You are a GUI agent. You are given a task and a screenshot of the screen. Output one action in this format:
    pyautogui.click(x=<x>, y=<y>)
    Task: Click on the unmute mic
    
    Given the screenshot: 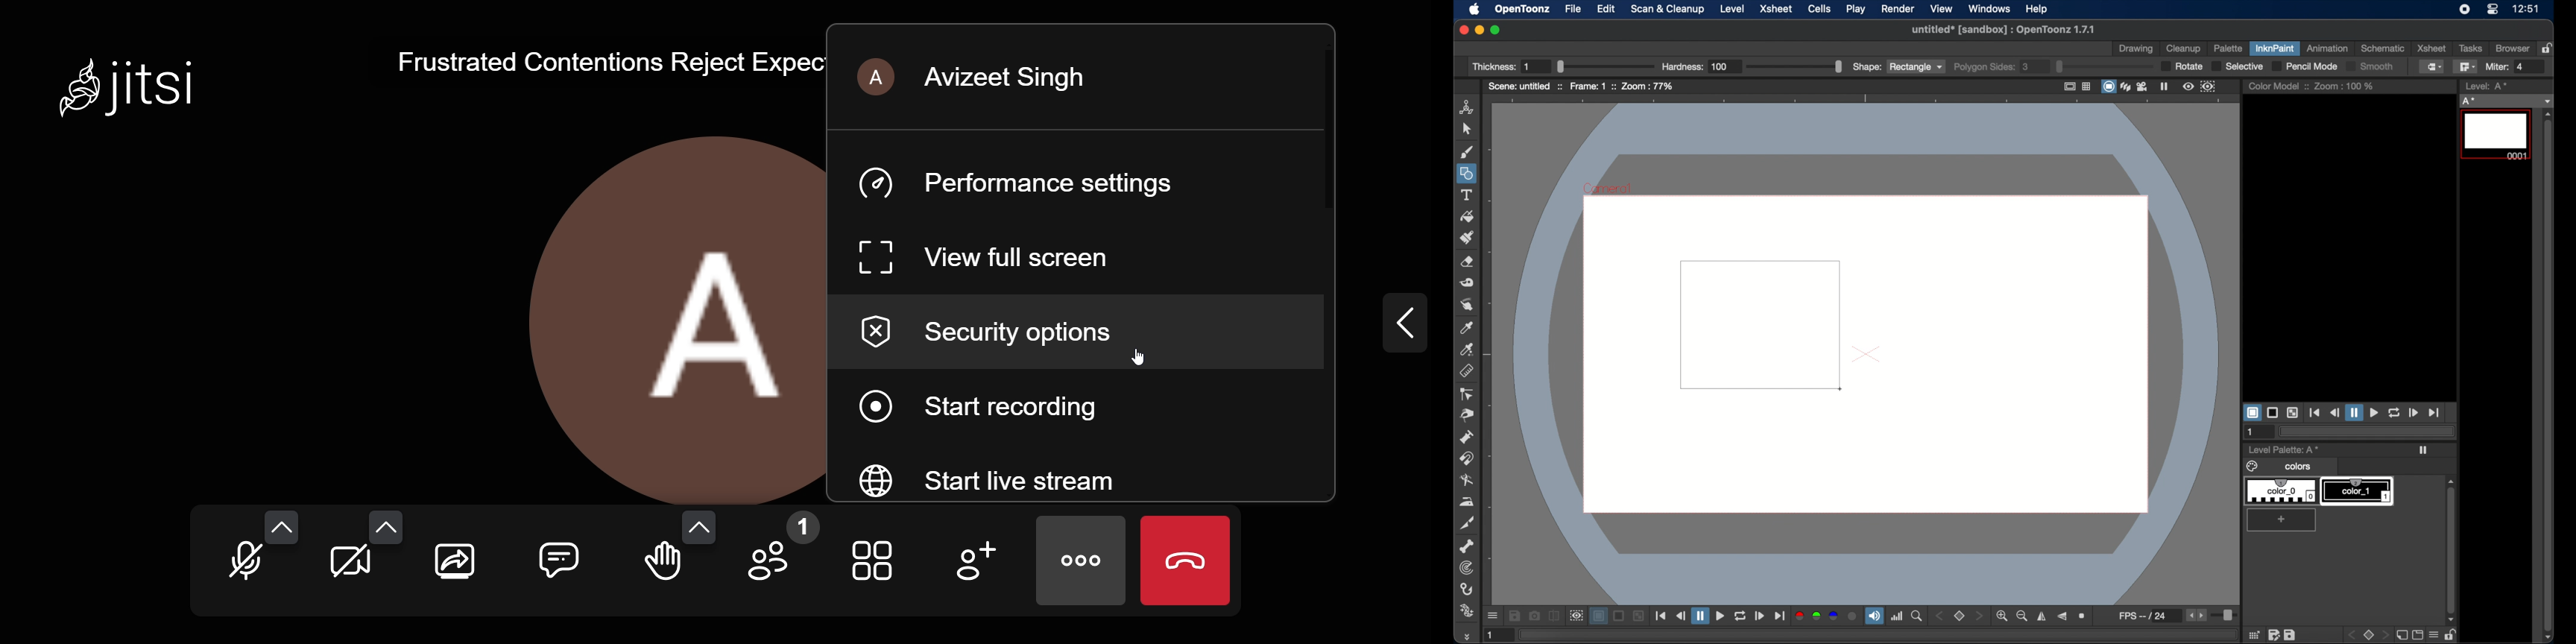 What is the action you would take?
    pyautogui.click(x=244, y=561)
    